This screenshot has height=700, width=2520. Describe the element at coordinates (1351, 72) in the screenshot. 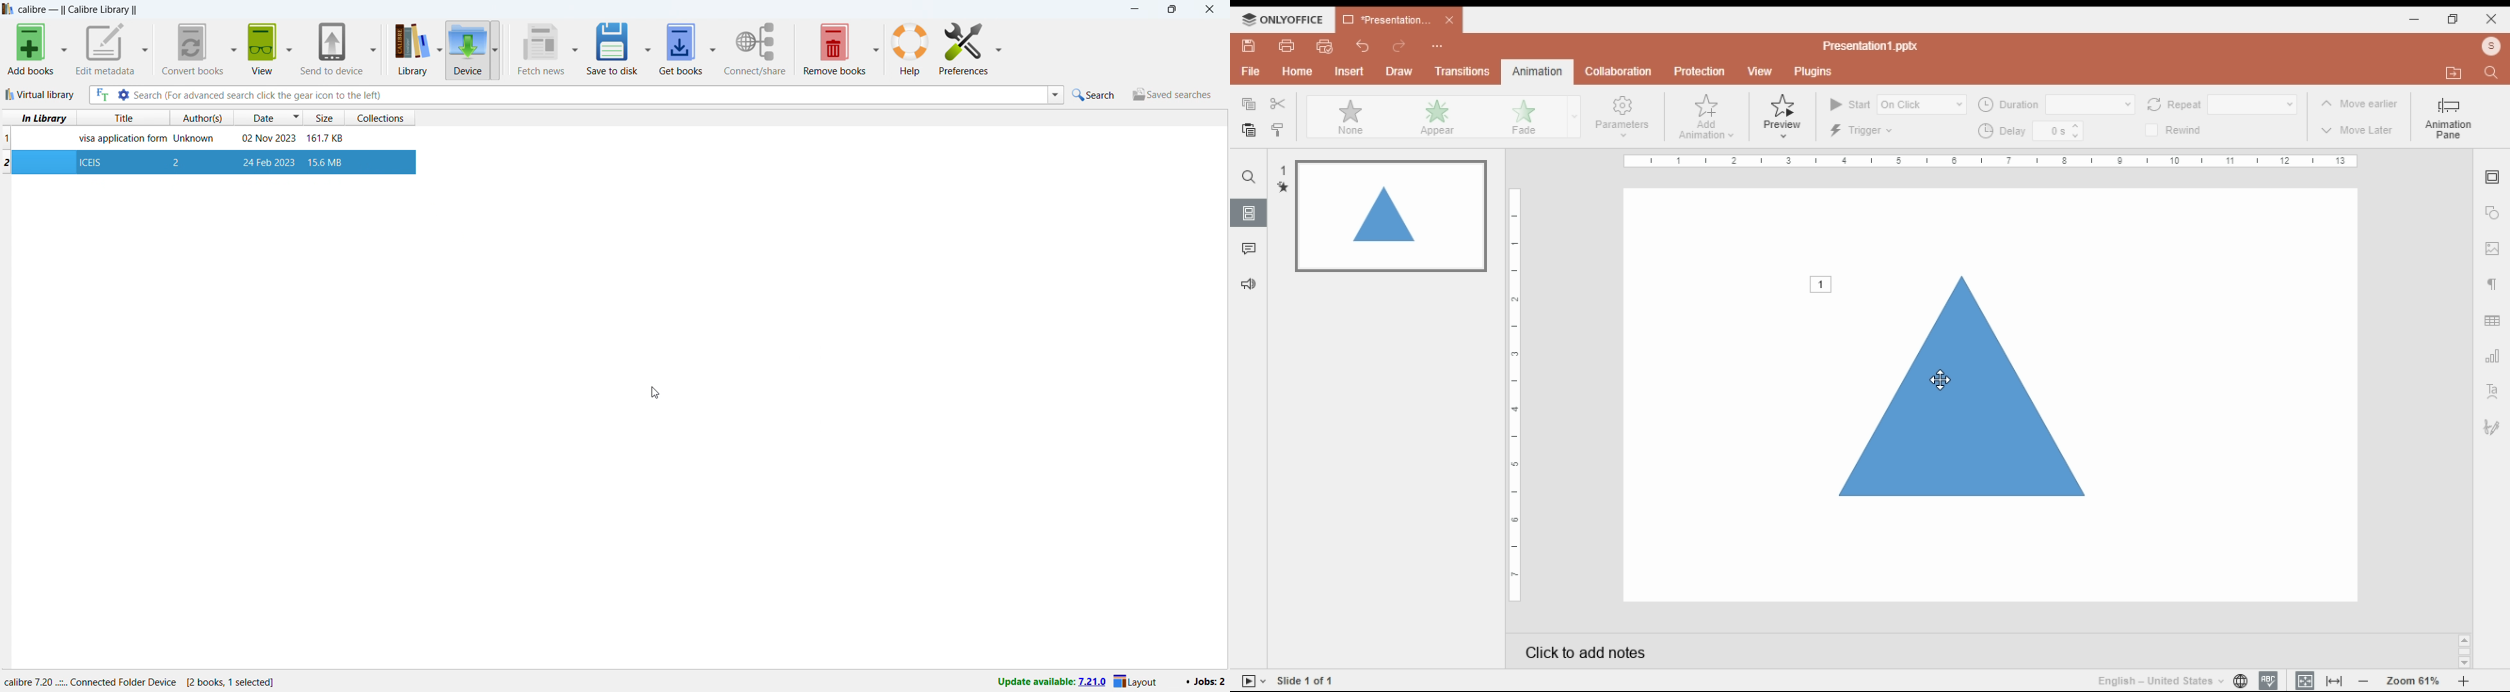

I see `insert` at that location.